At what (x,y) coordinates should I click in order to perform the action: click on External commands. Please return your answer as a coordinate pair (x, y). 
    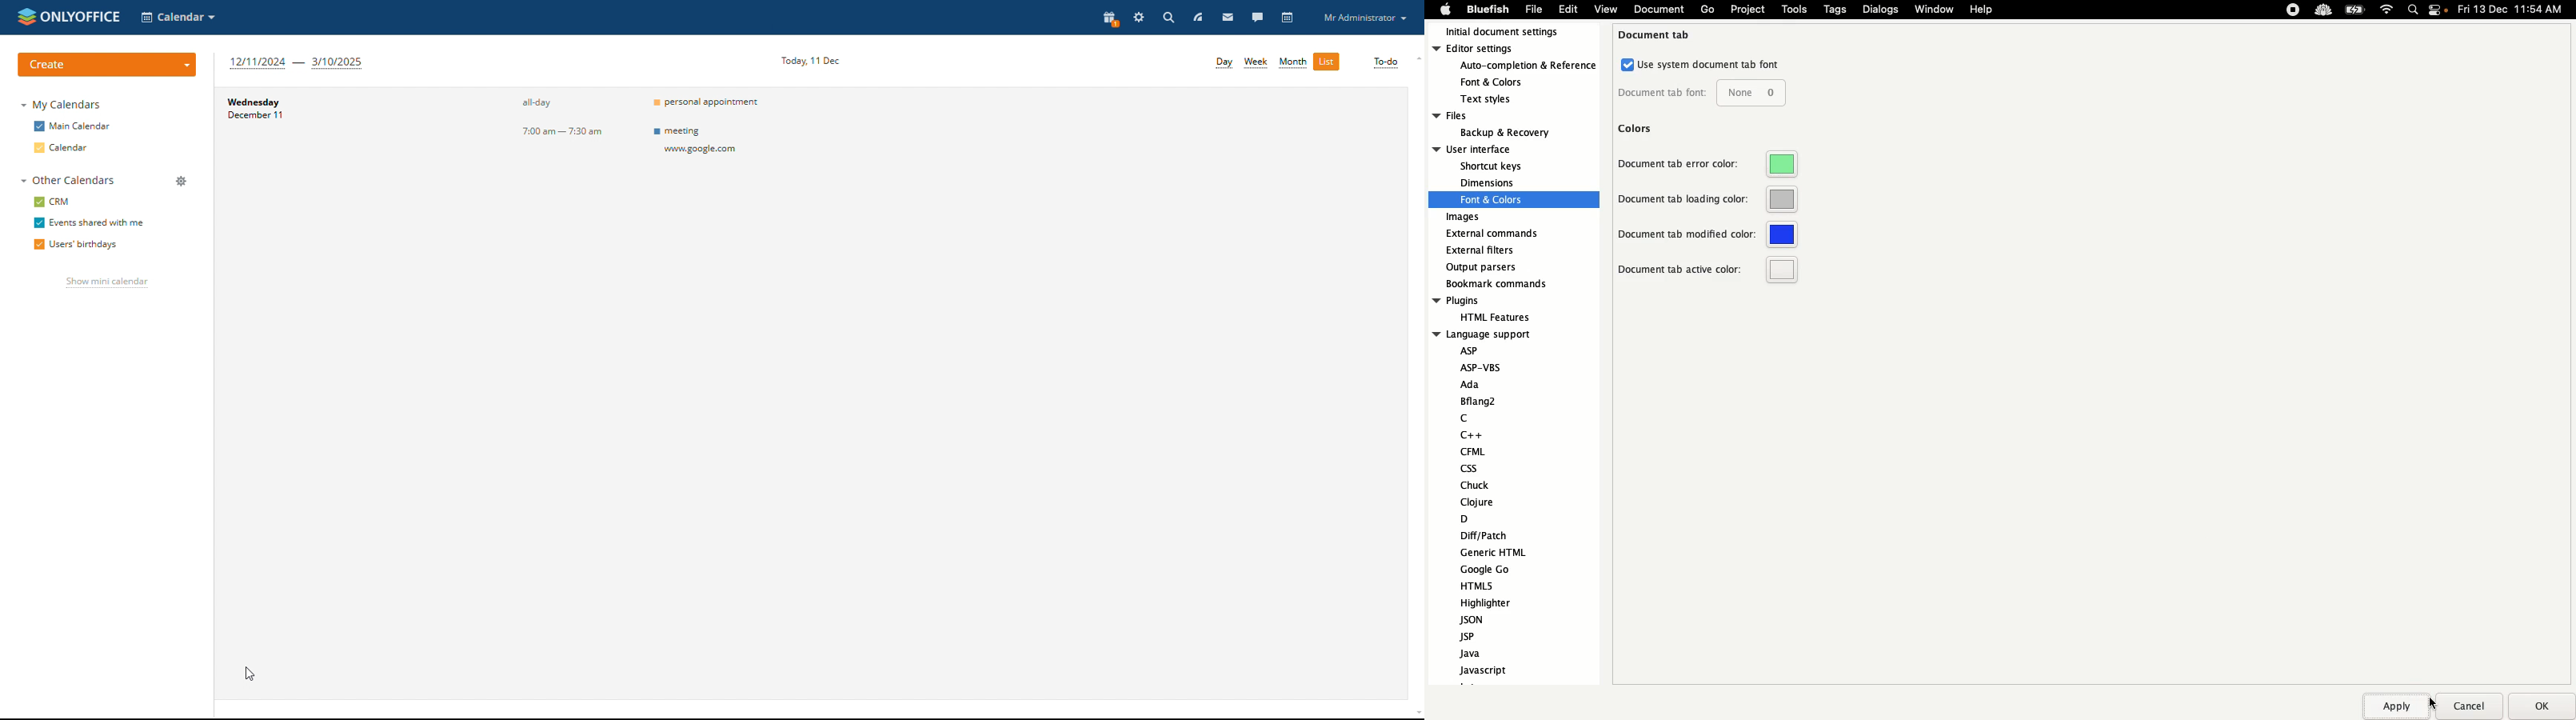
    Looking at the image, I should click on (1492, 234).